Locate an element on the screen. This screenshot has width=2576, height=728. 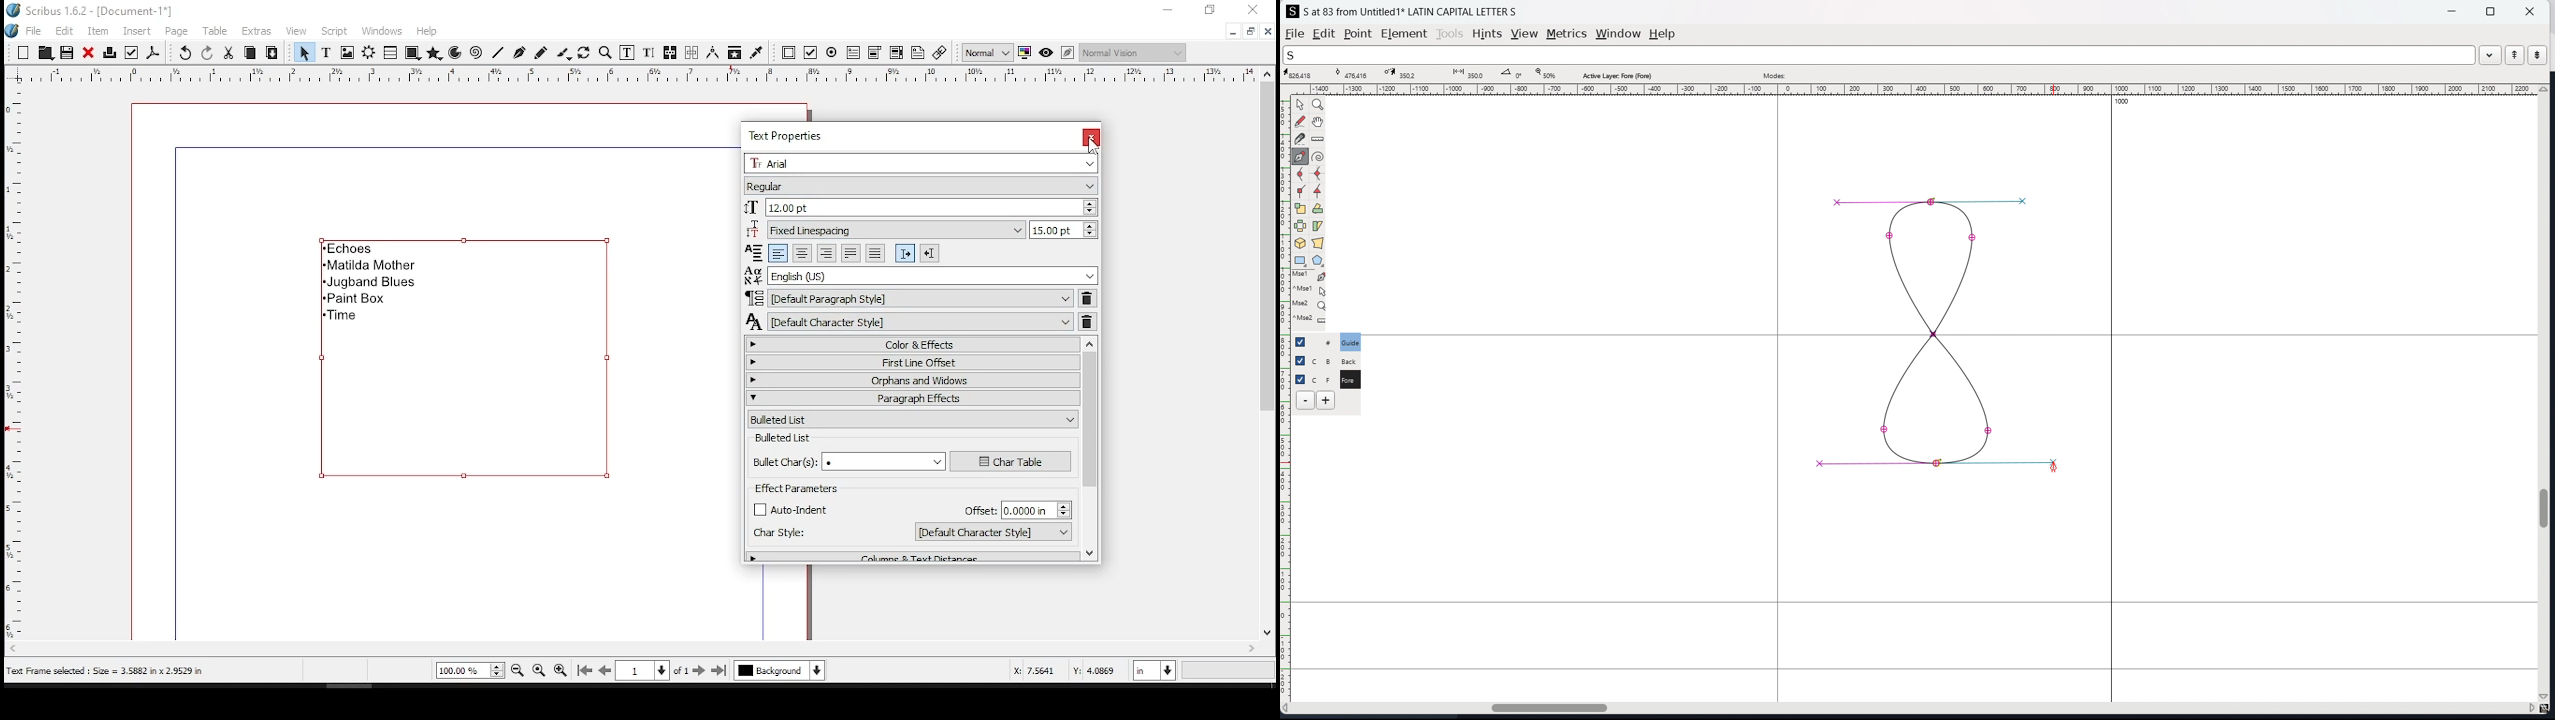
edit in preview mode is located at coordinates (1070, 53).